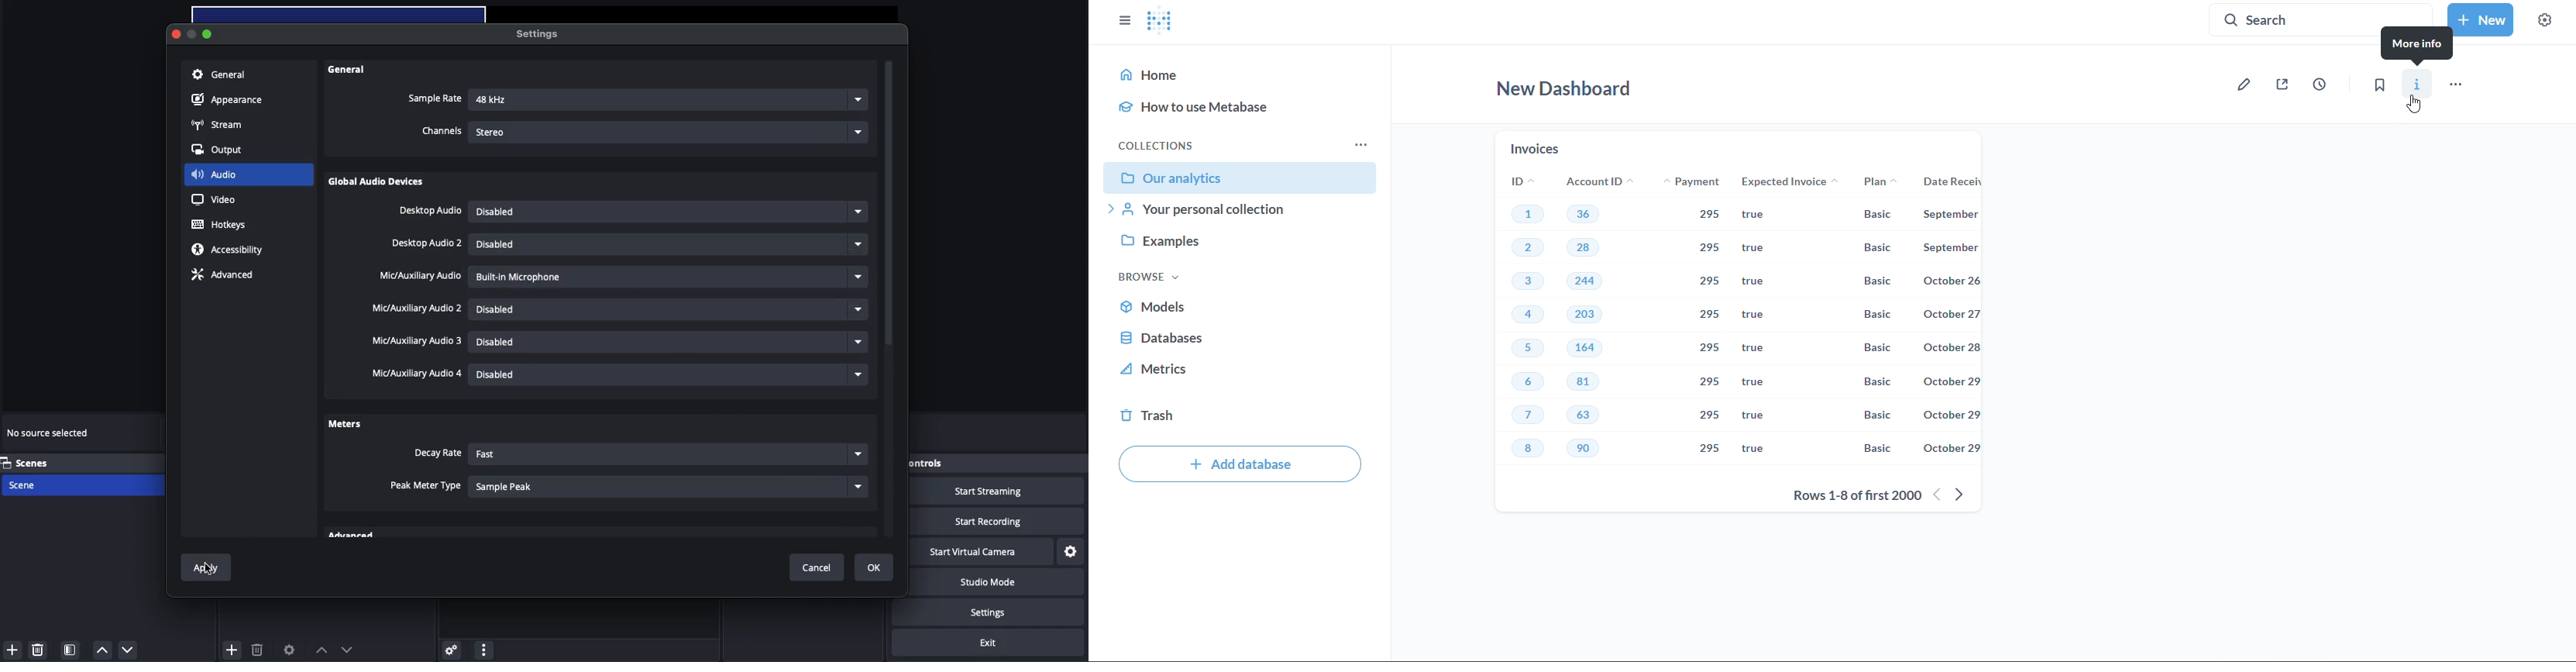 This screenshot has width=2576, height=672. Describe the element at coordinates (667, 212) in the screenshot. I see `Disabled` at that location.